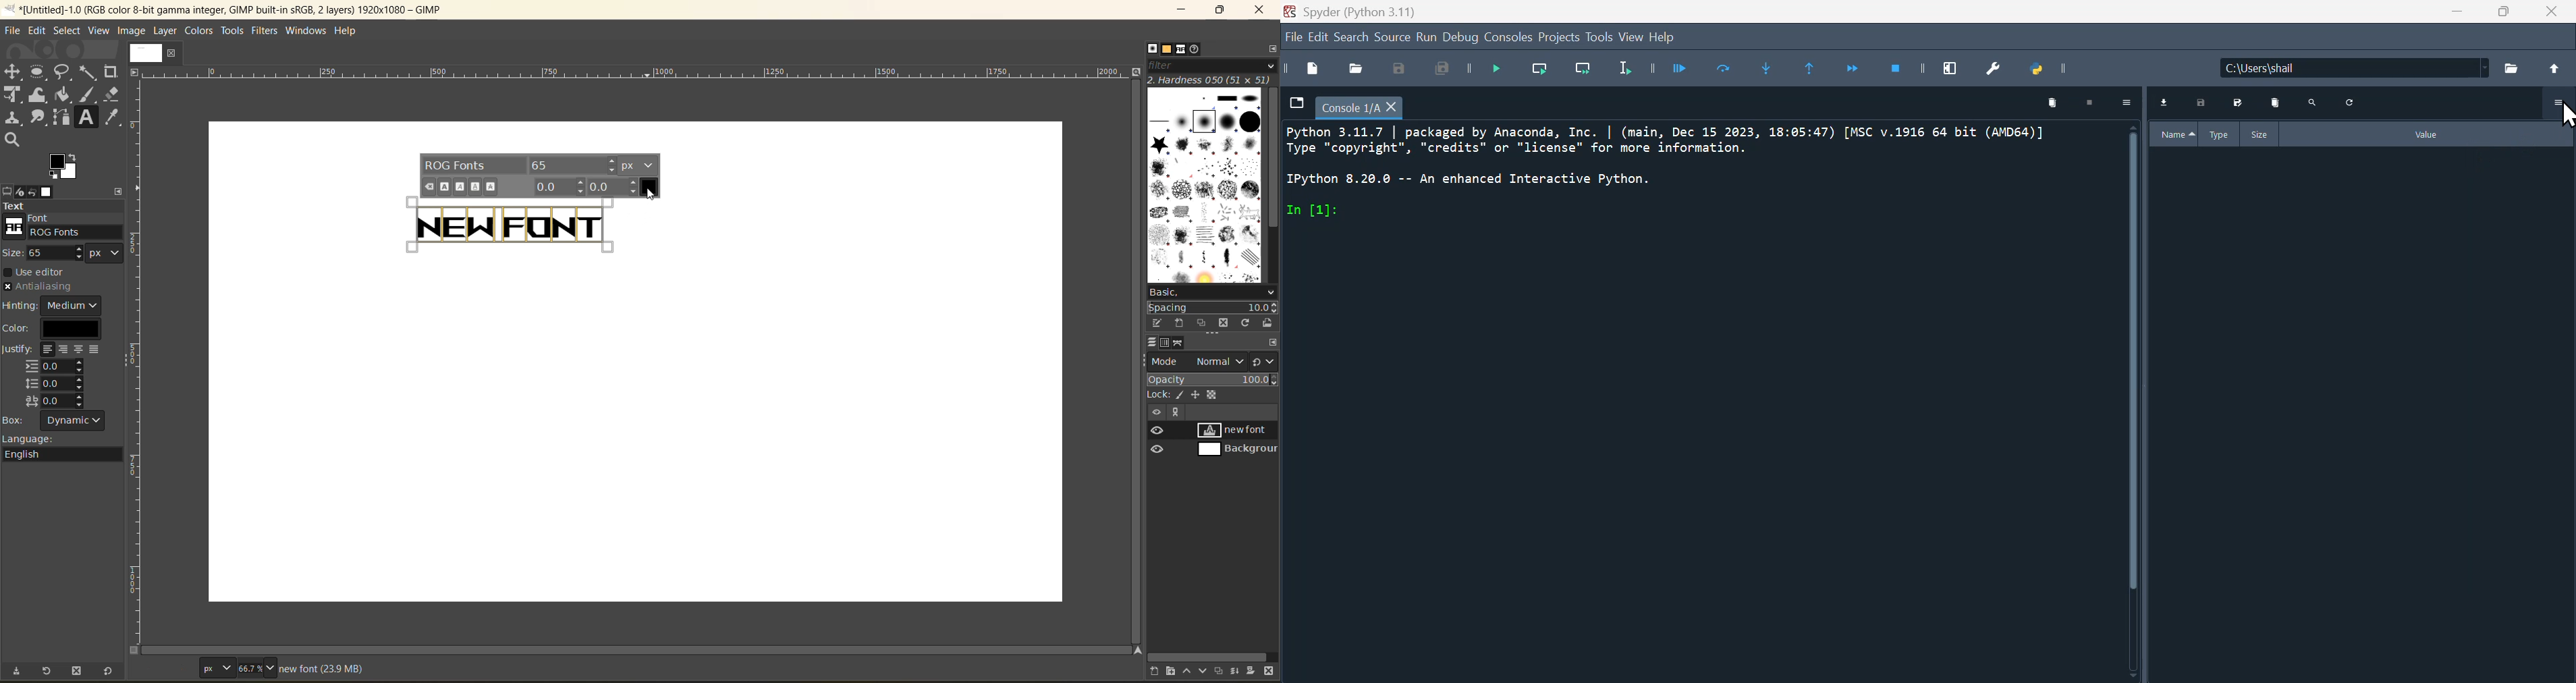  Describe the element at coordinates (1291, 38) in the screenshot. I see `` at that location.